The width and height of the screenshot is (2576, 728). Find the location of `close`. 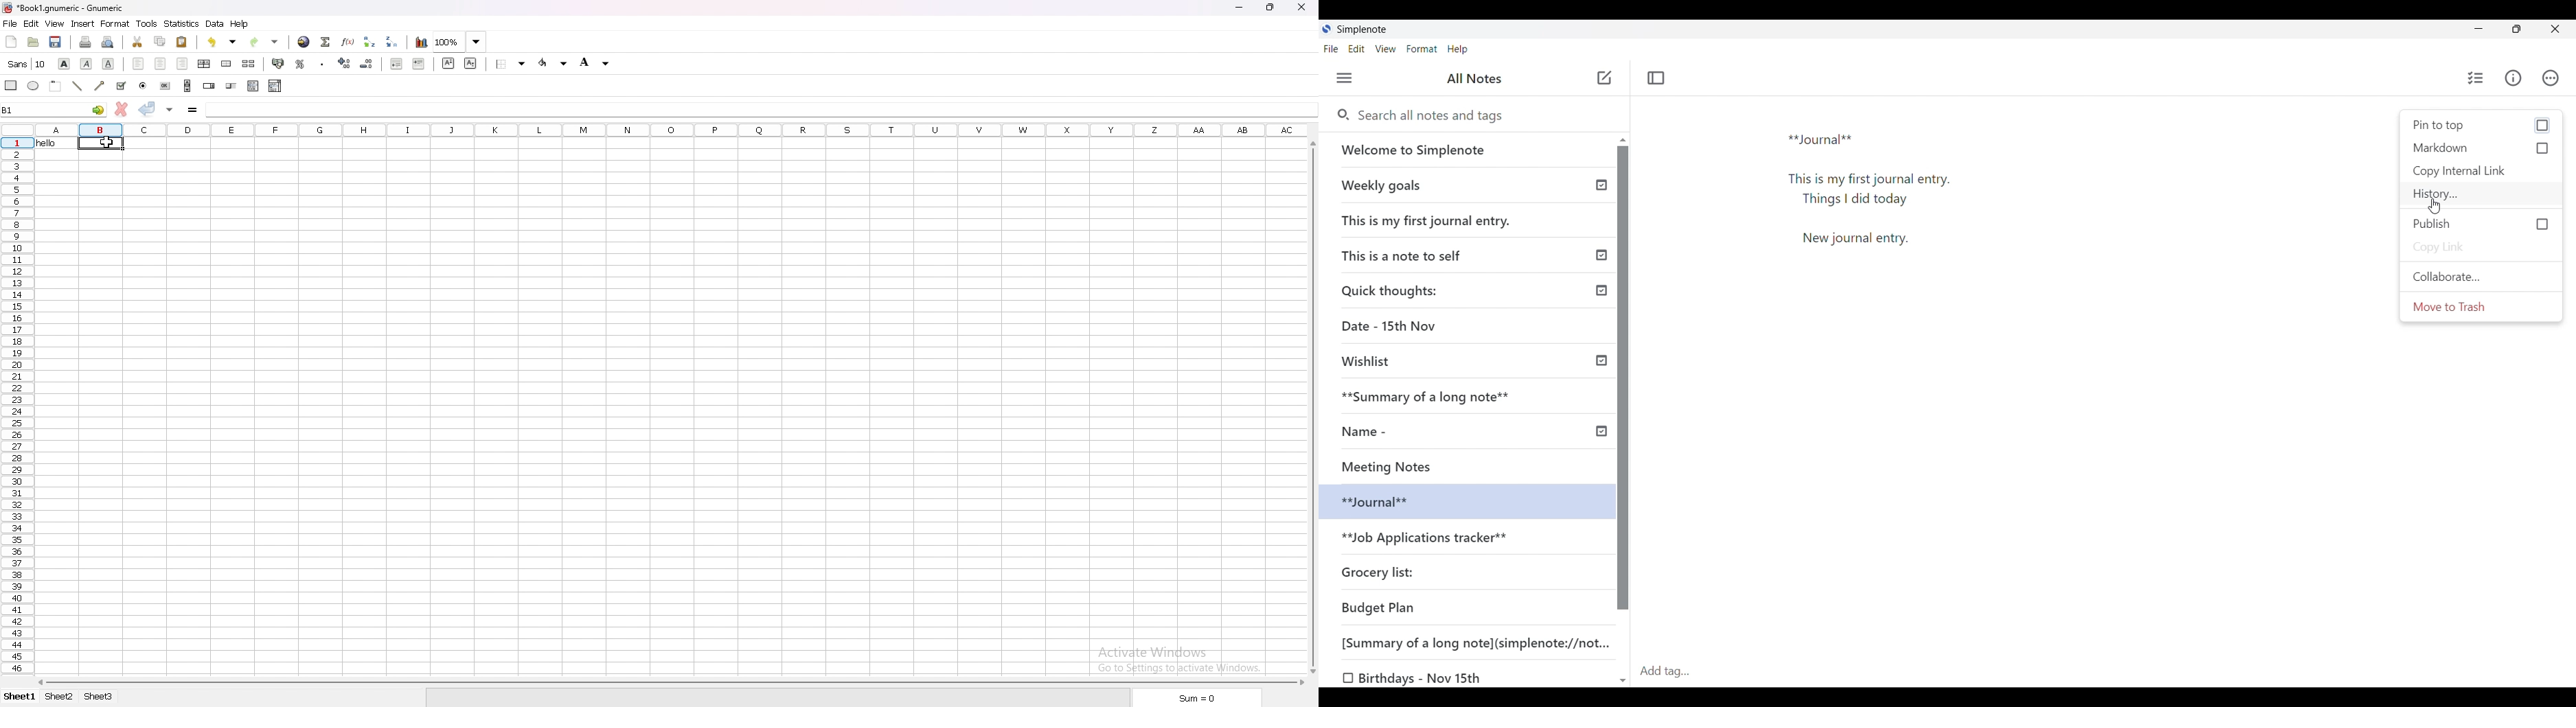

close is located at coordinates (1301, 7).